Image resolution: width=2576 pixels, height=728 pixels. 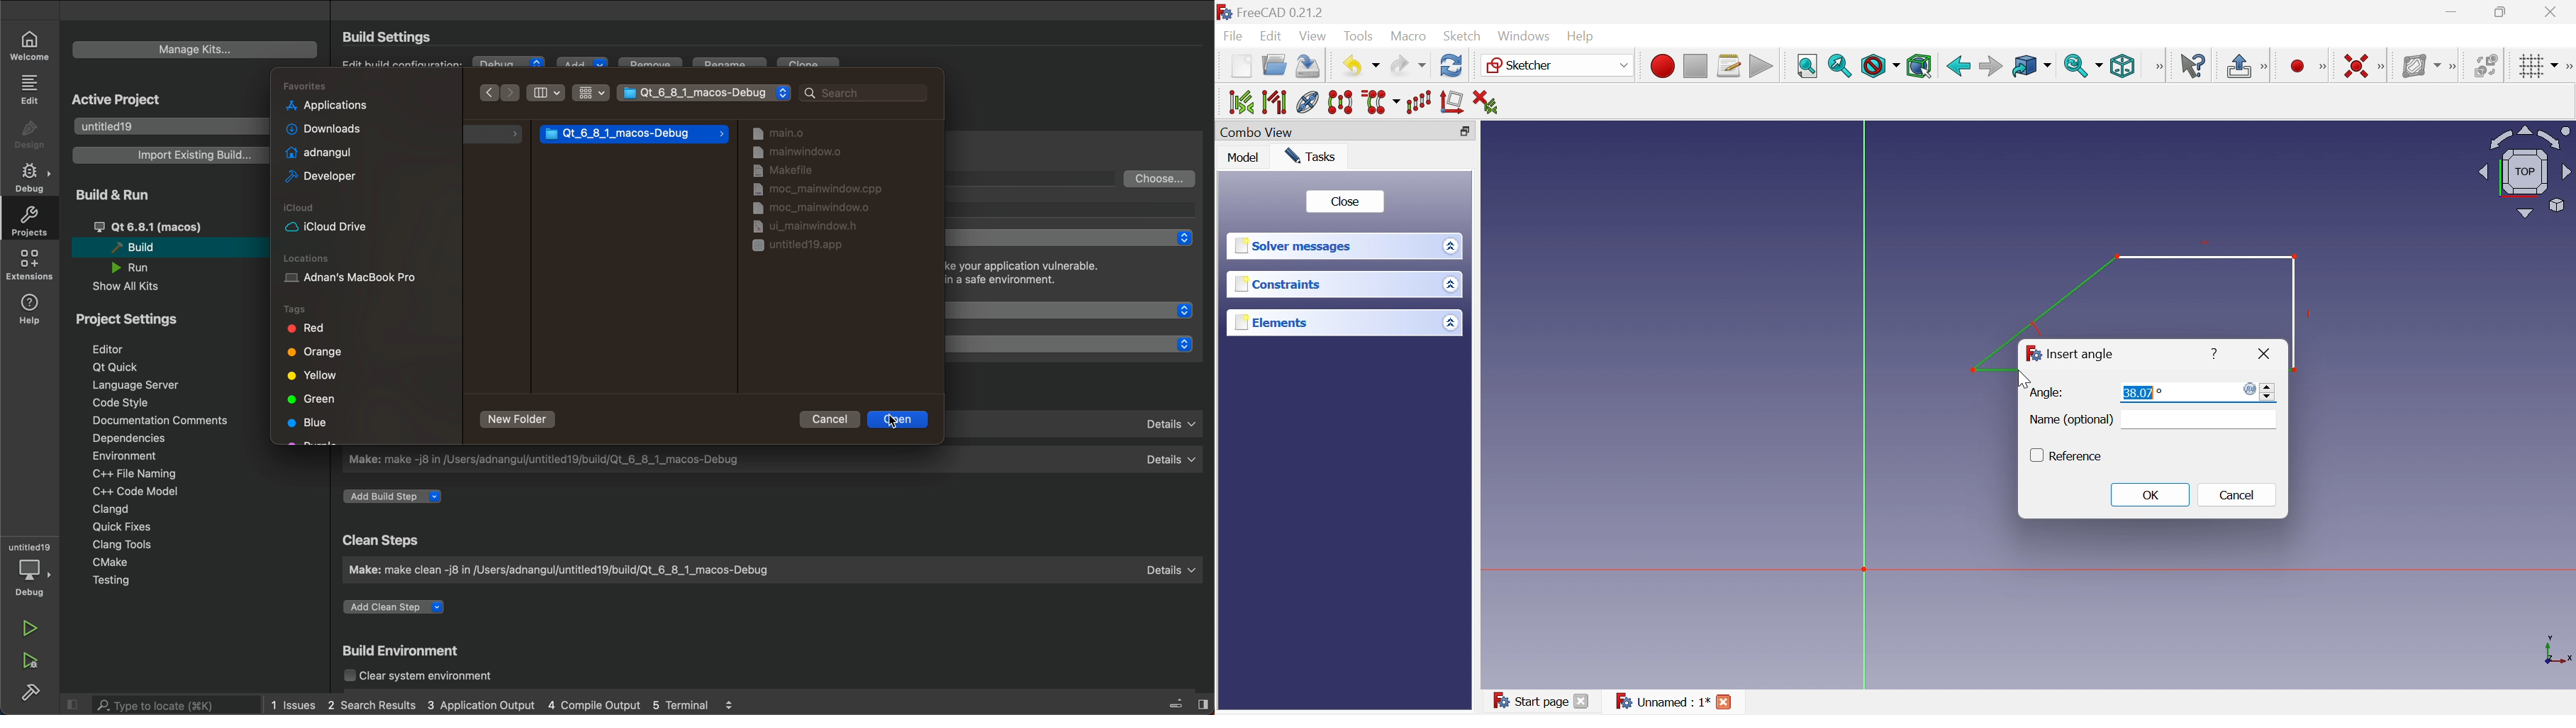 I want to click on search, so click(x=166, y=705).